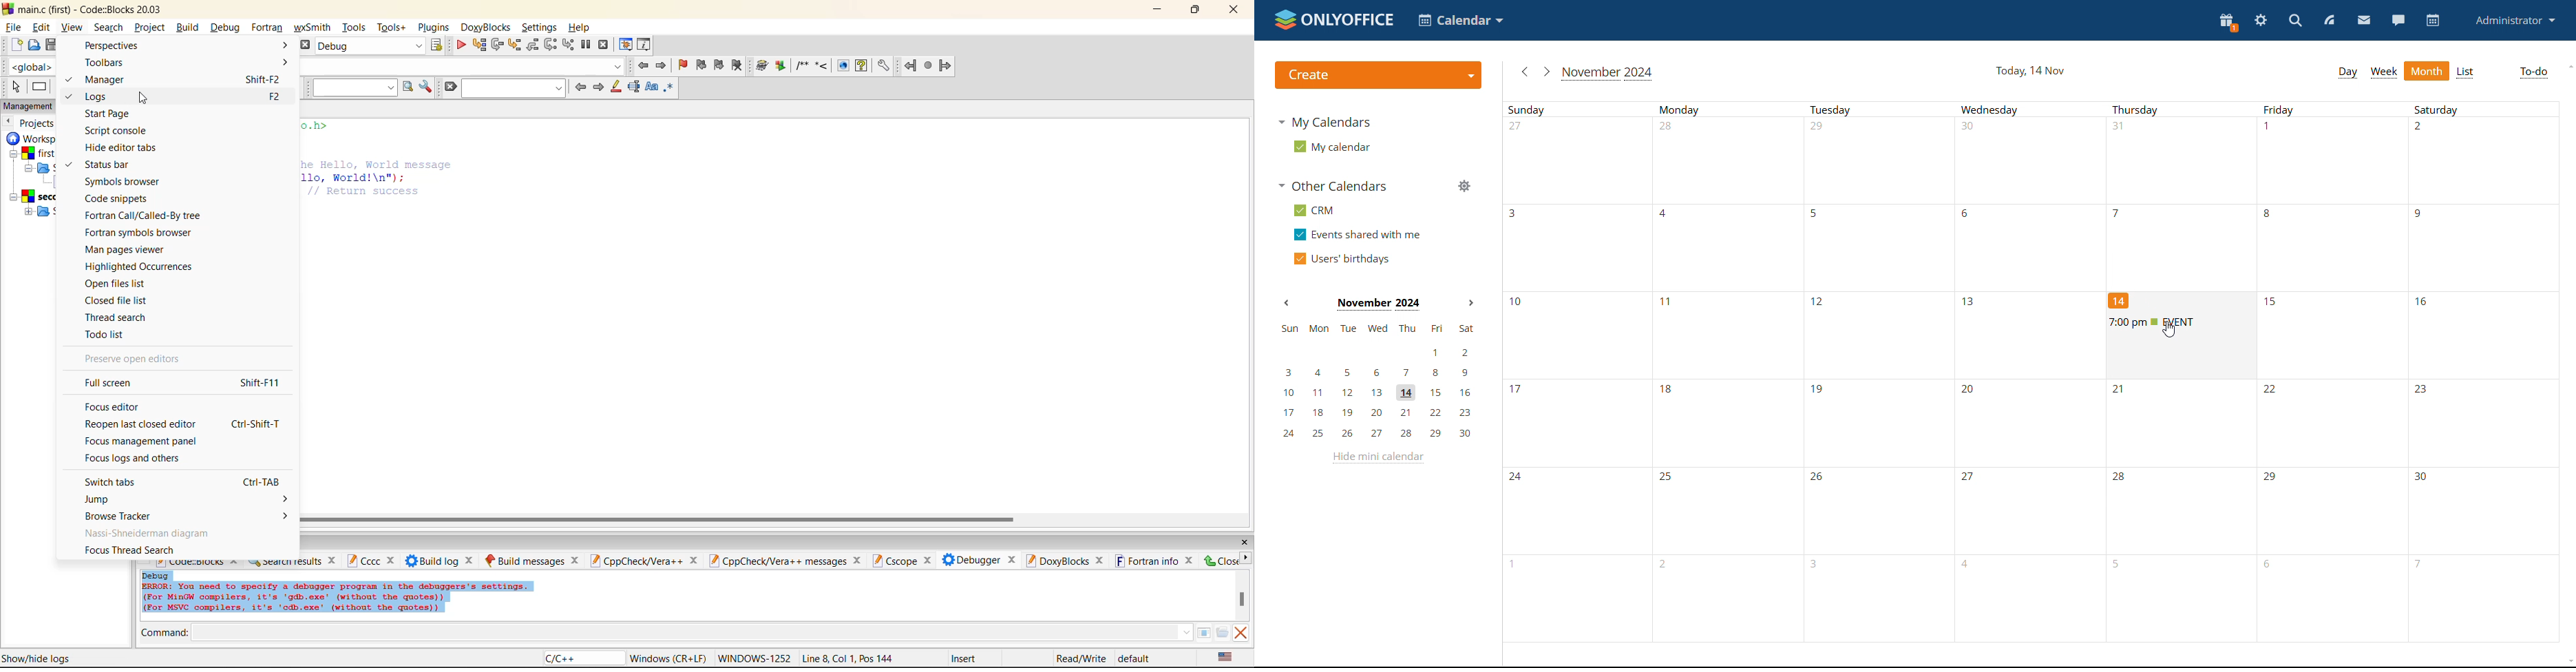 The height and width of the screenshot is (672, 2576). Describe the element at coordinates (497, 45) in the screenshot. I see `next line` at that location.